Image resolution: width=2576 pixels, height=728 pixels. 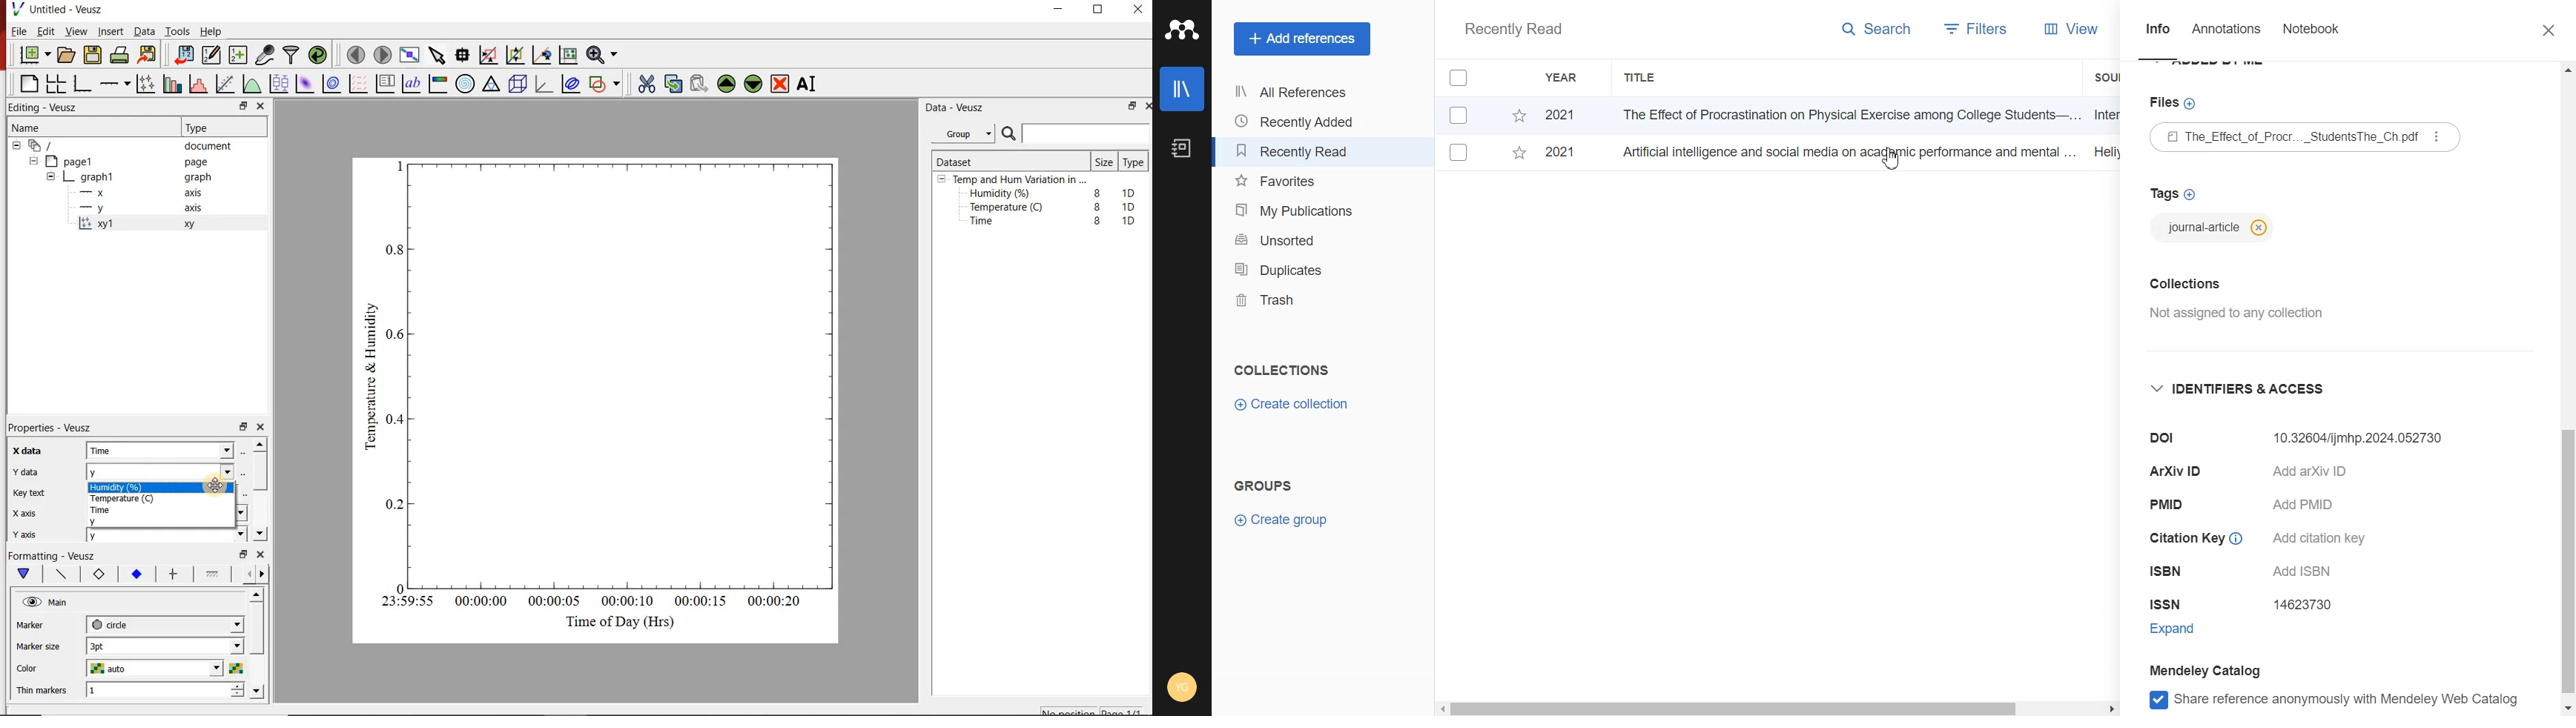 I want to click on View, so click(x=2058, y=29).